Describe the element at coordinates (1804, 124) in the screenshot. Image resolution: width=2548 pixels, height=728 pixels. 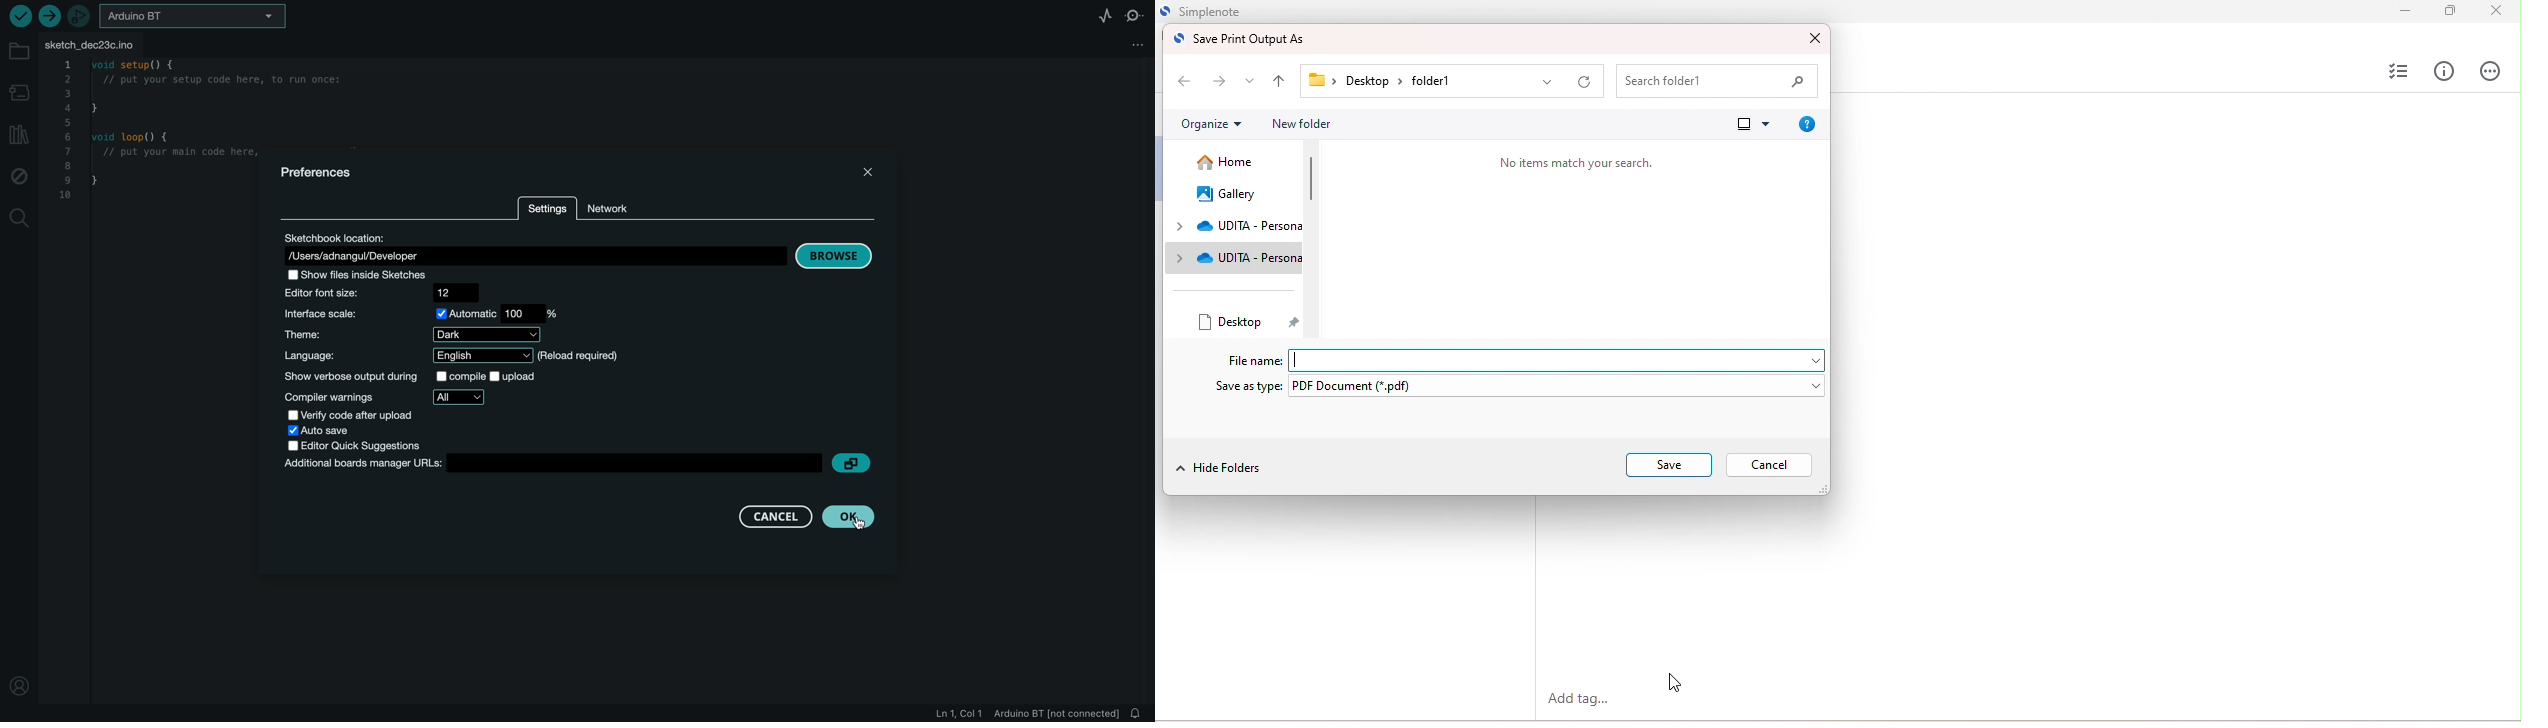
I see `help` at that location.